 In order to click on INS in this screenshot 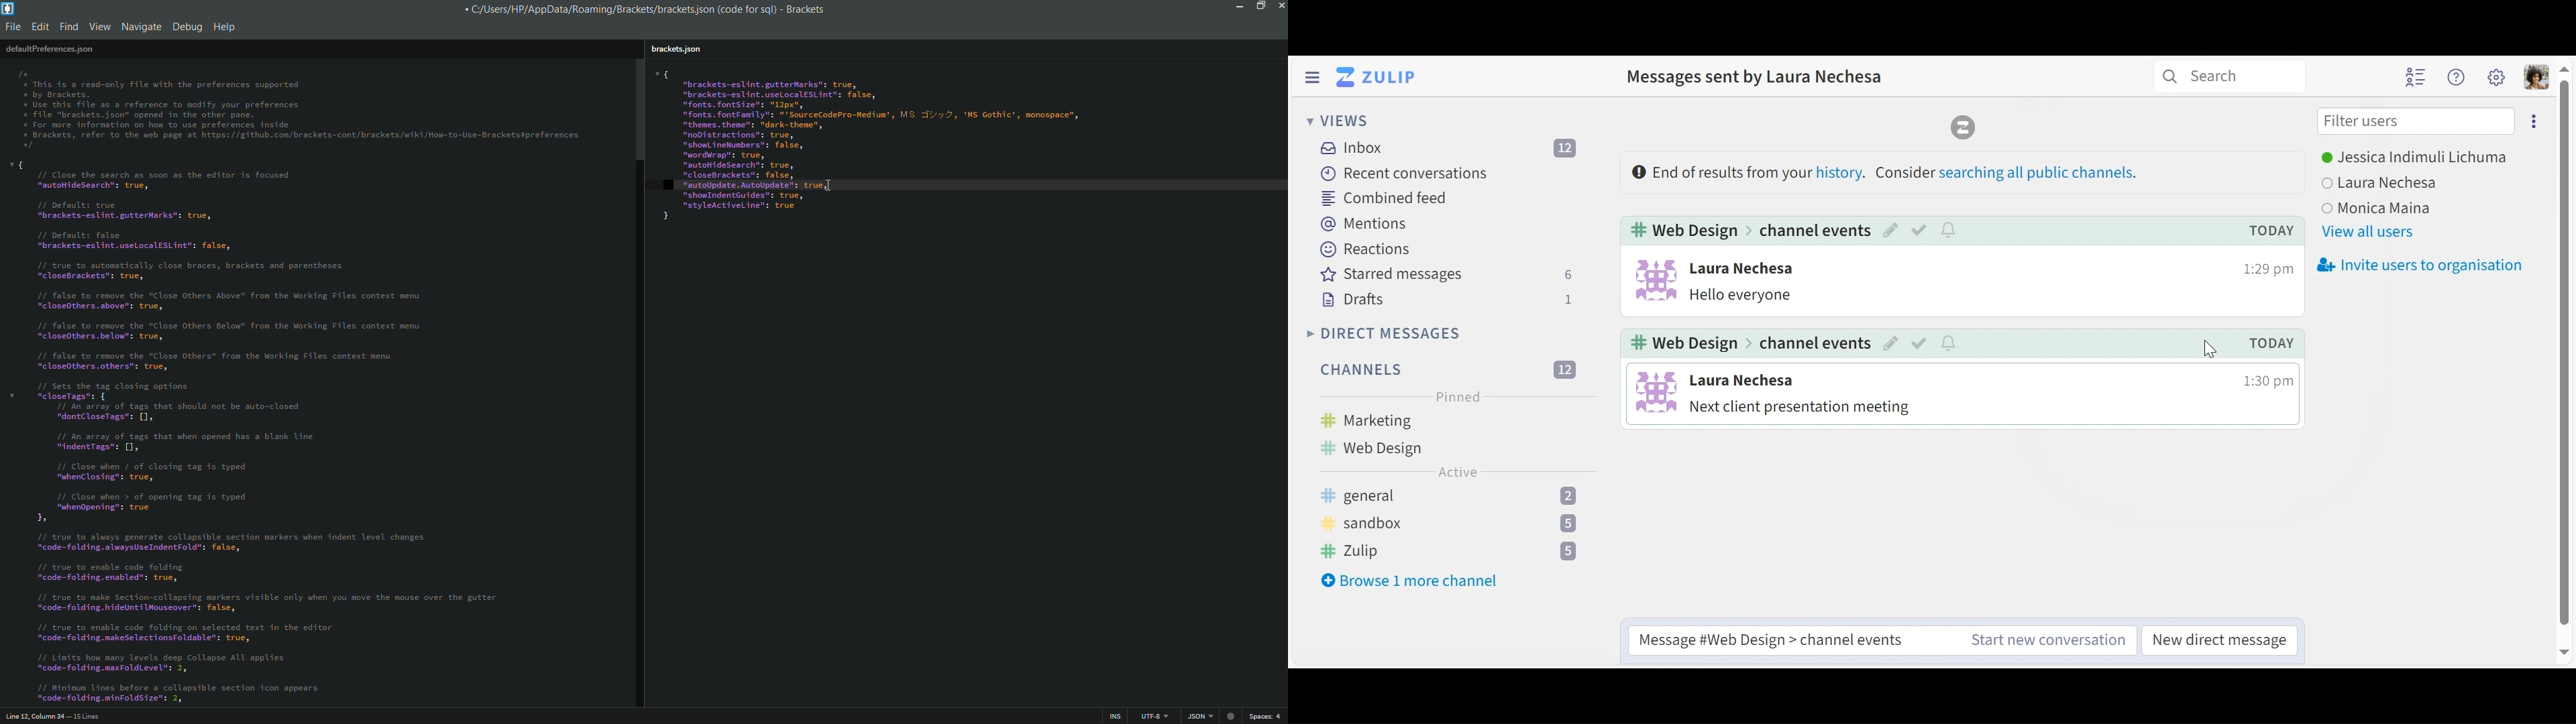, I will do `click(1116, 716)`.